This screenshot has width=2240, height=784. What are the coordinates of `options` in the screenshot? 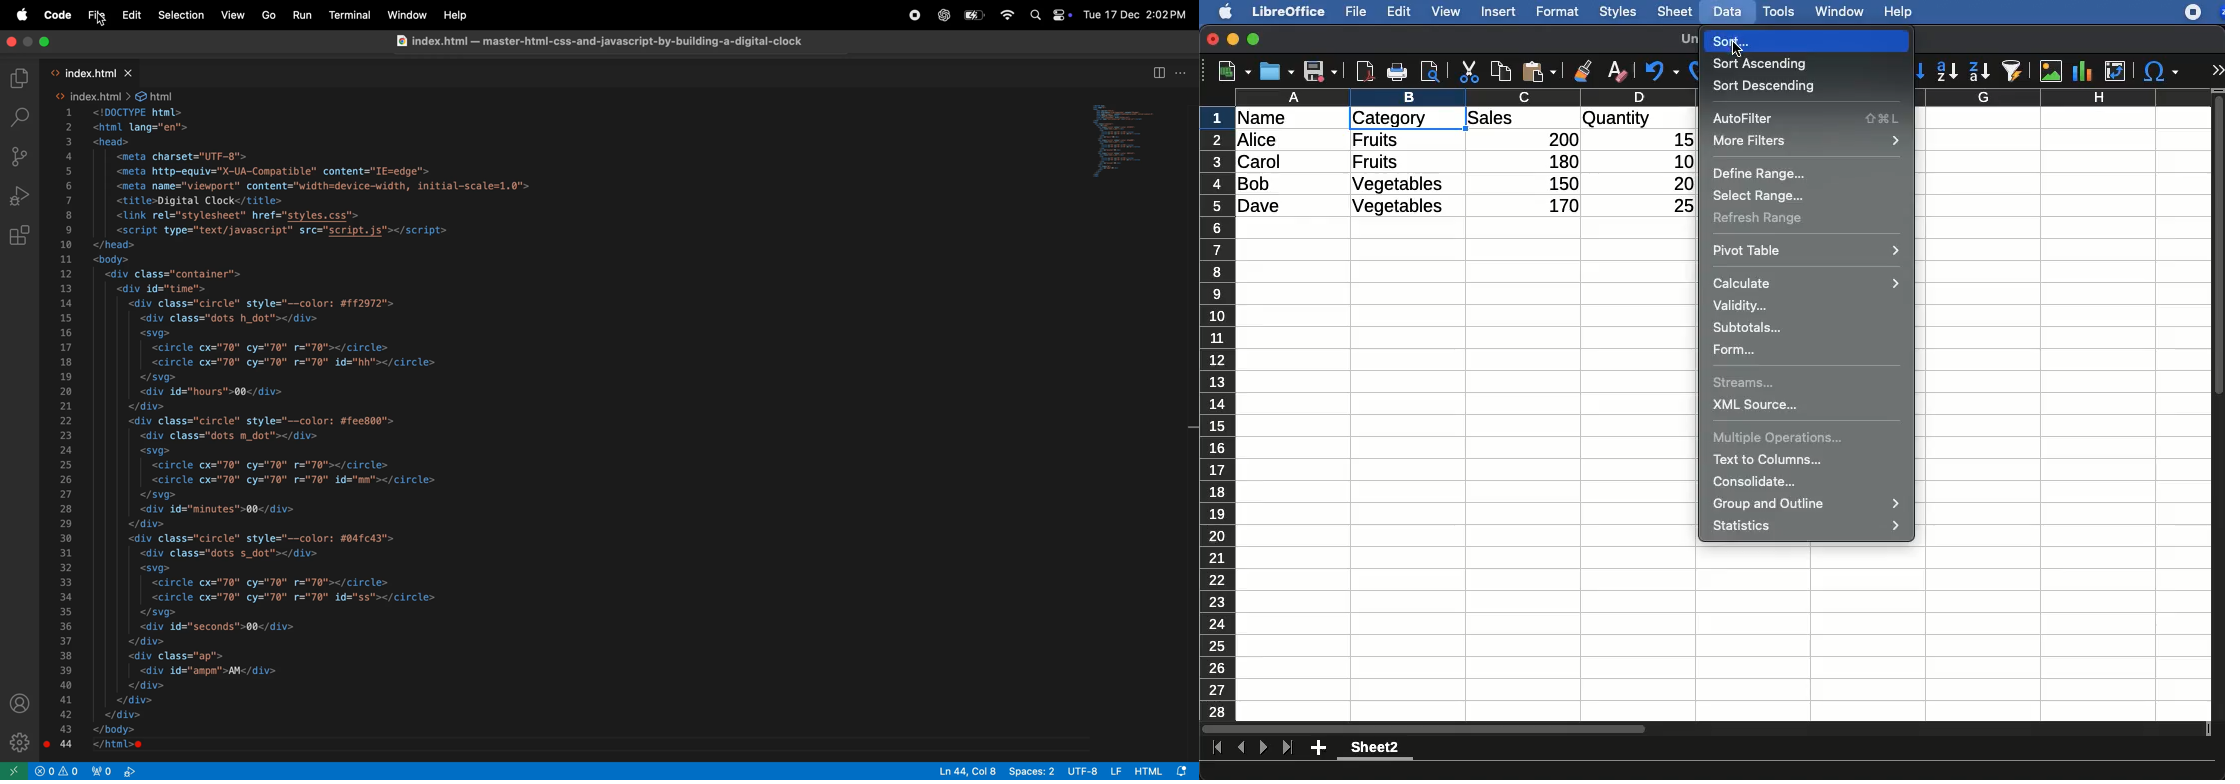 It's located at (1182, 71).